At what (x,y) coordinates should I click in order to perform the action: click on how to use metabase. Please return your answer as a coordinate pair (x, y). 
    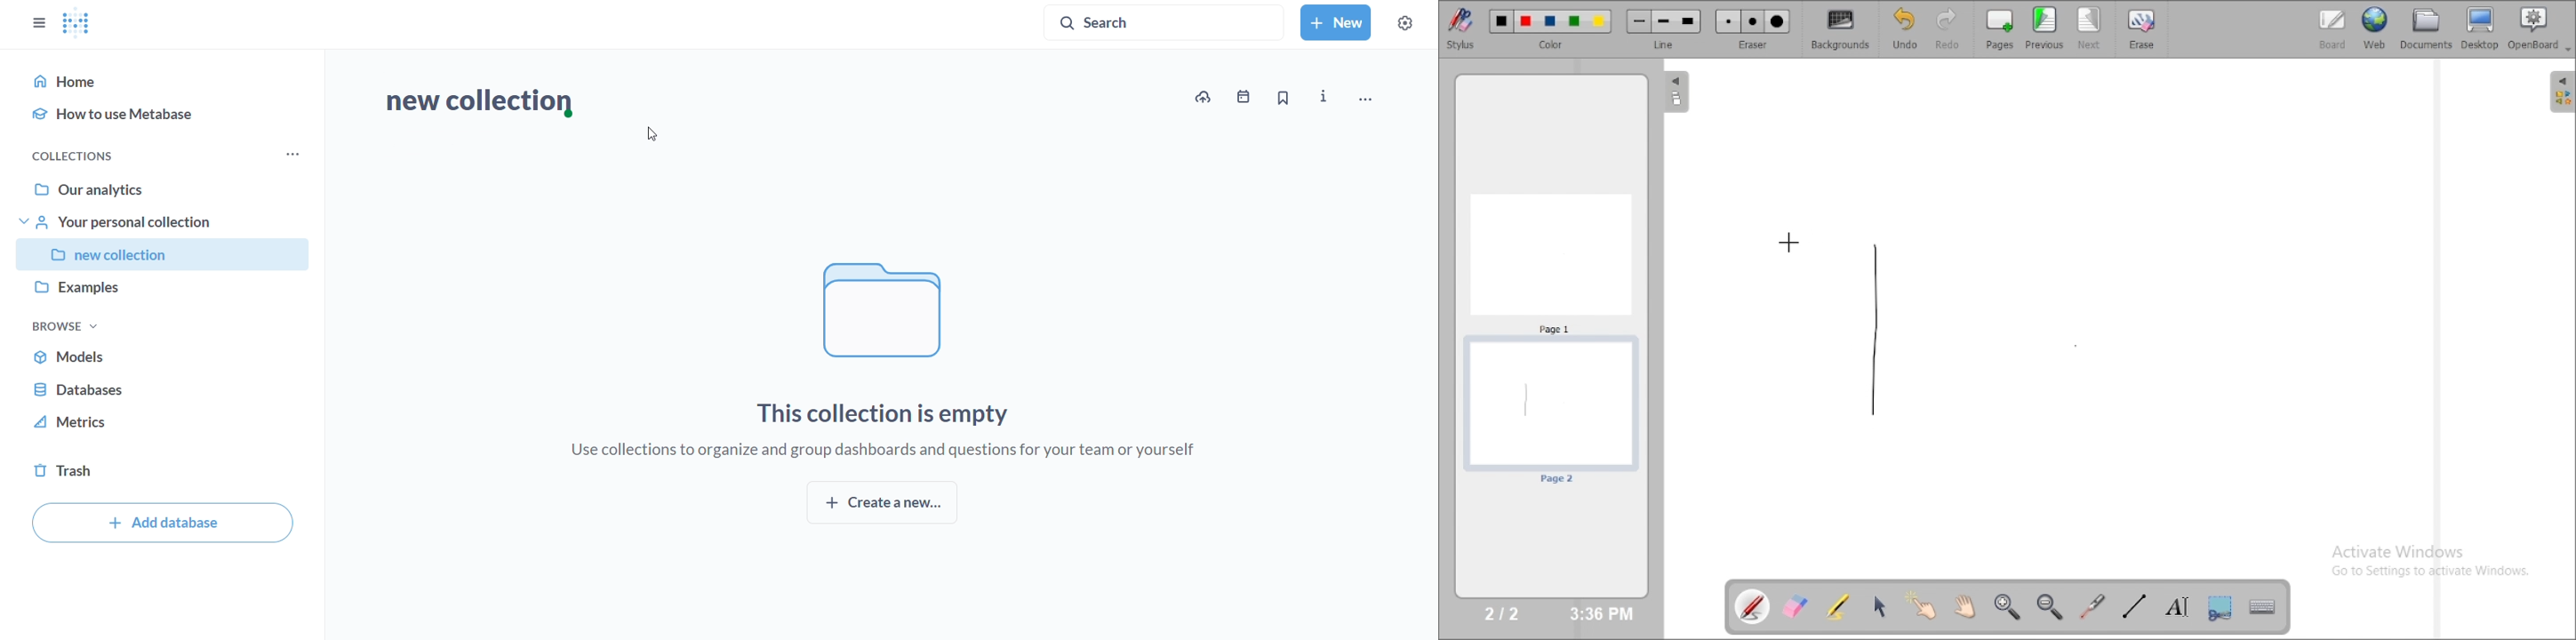
    Looking at the image, I should click on (163, 113).